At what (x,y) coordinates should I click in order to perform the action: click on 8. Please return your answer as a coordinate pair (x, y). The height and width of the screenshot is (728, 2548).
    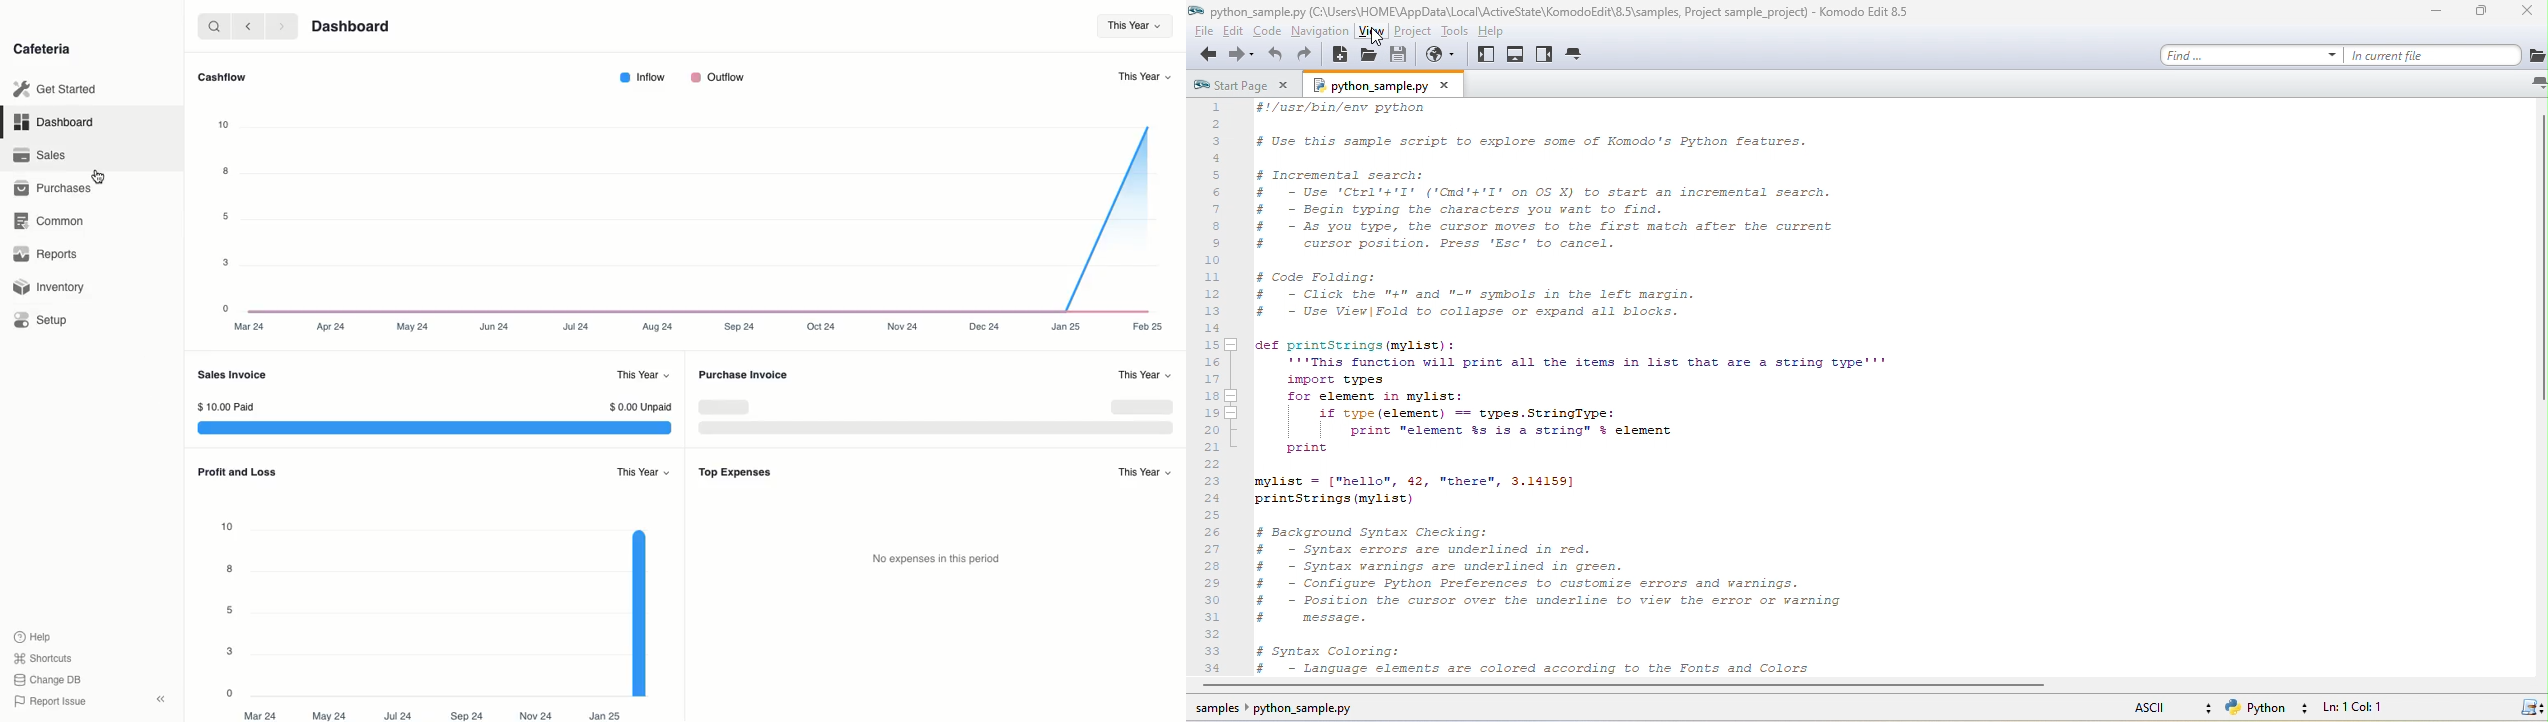
    Looking at the image, I should click on (229, 567).